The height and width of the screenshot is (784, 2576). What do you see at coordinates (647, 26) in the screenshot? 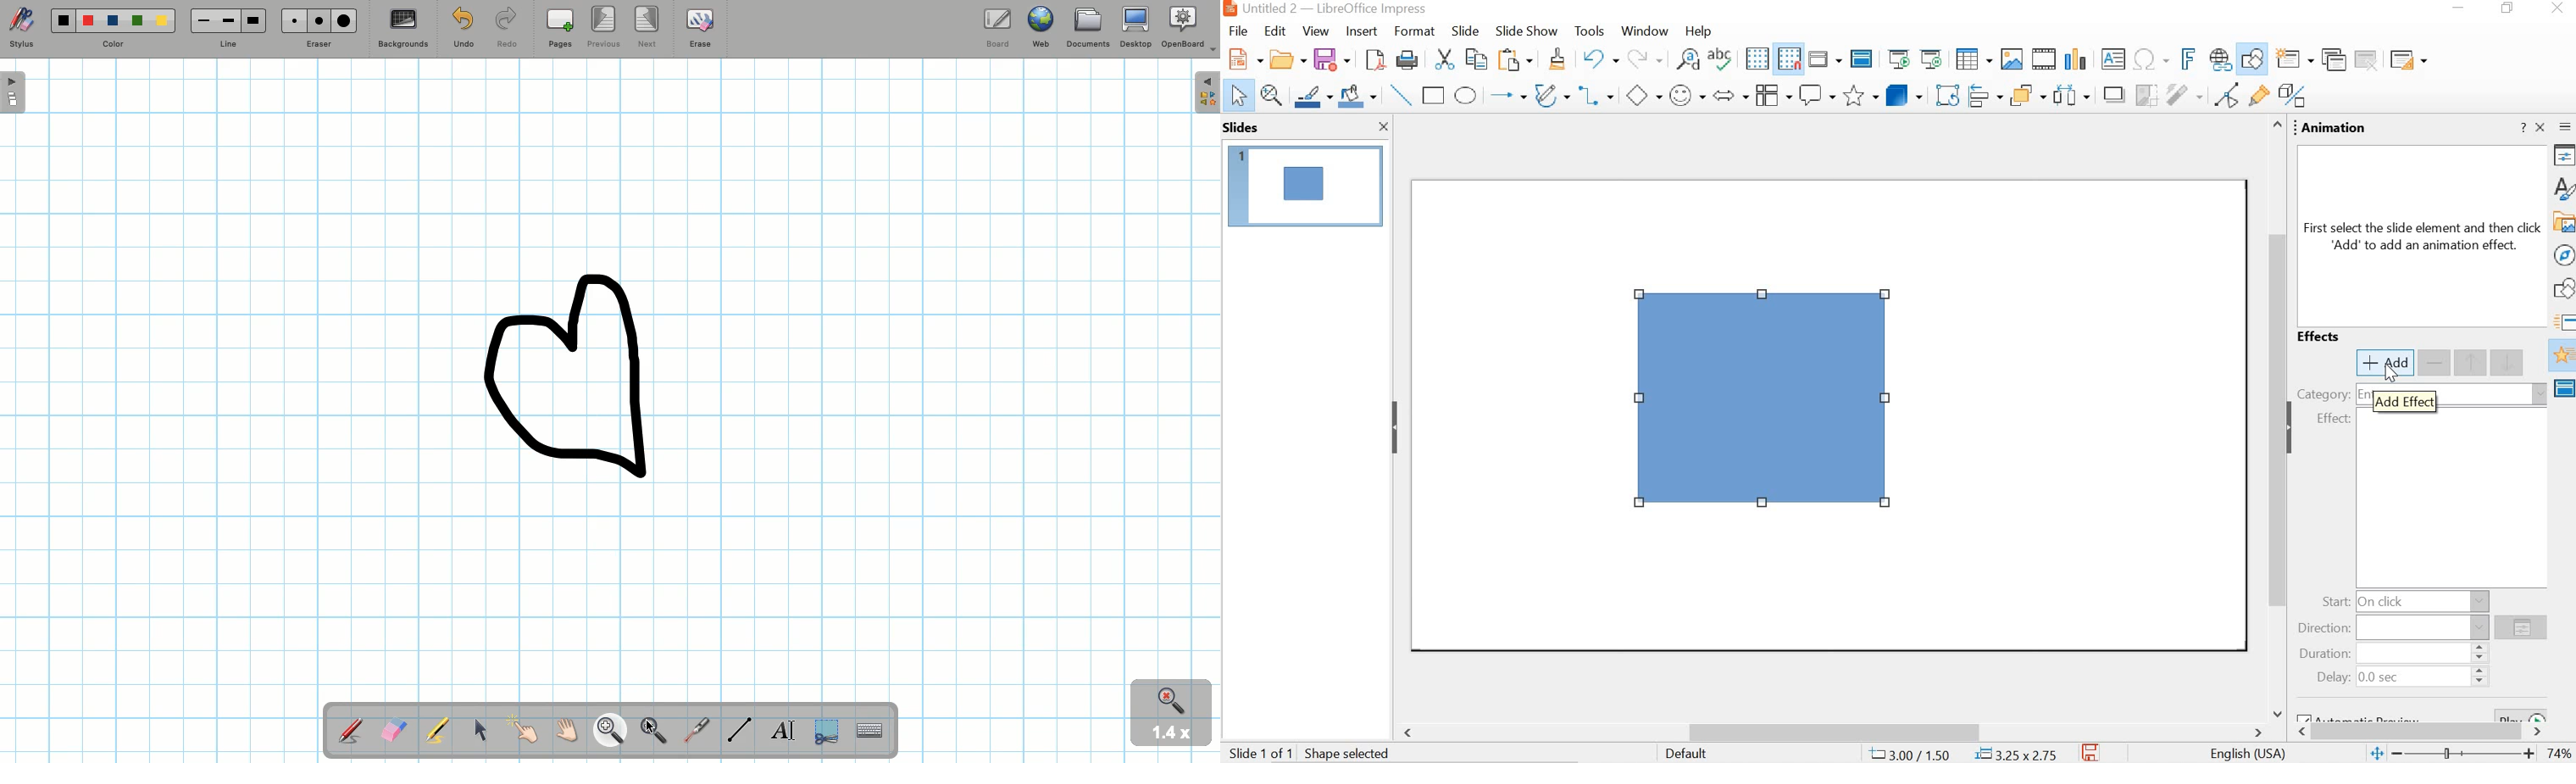
I see `Next` at bounding box center [647, 26].